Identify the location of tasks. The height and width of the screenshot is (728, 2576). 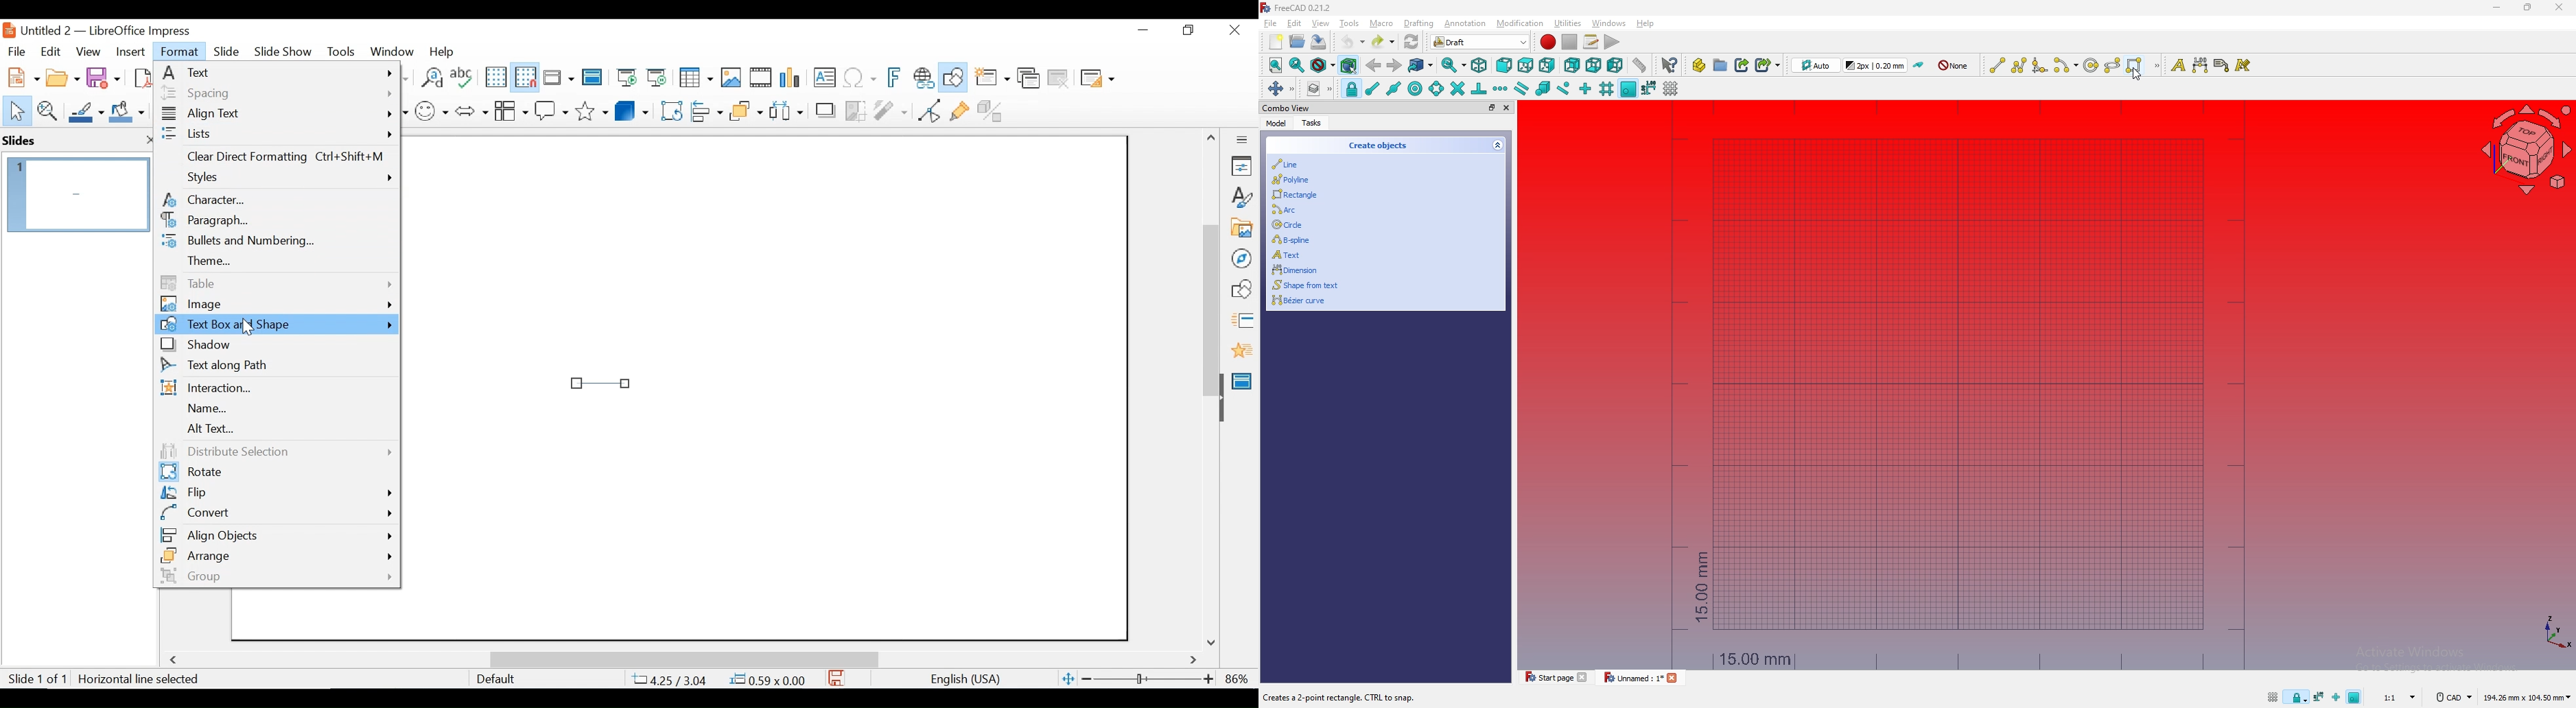
(1313, 123).